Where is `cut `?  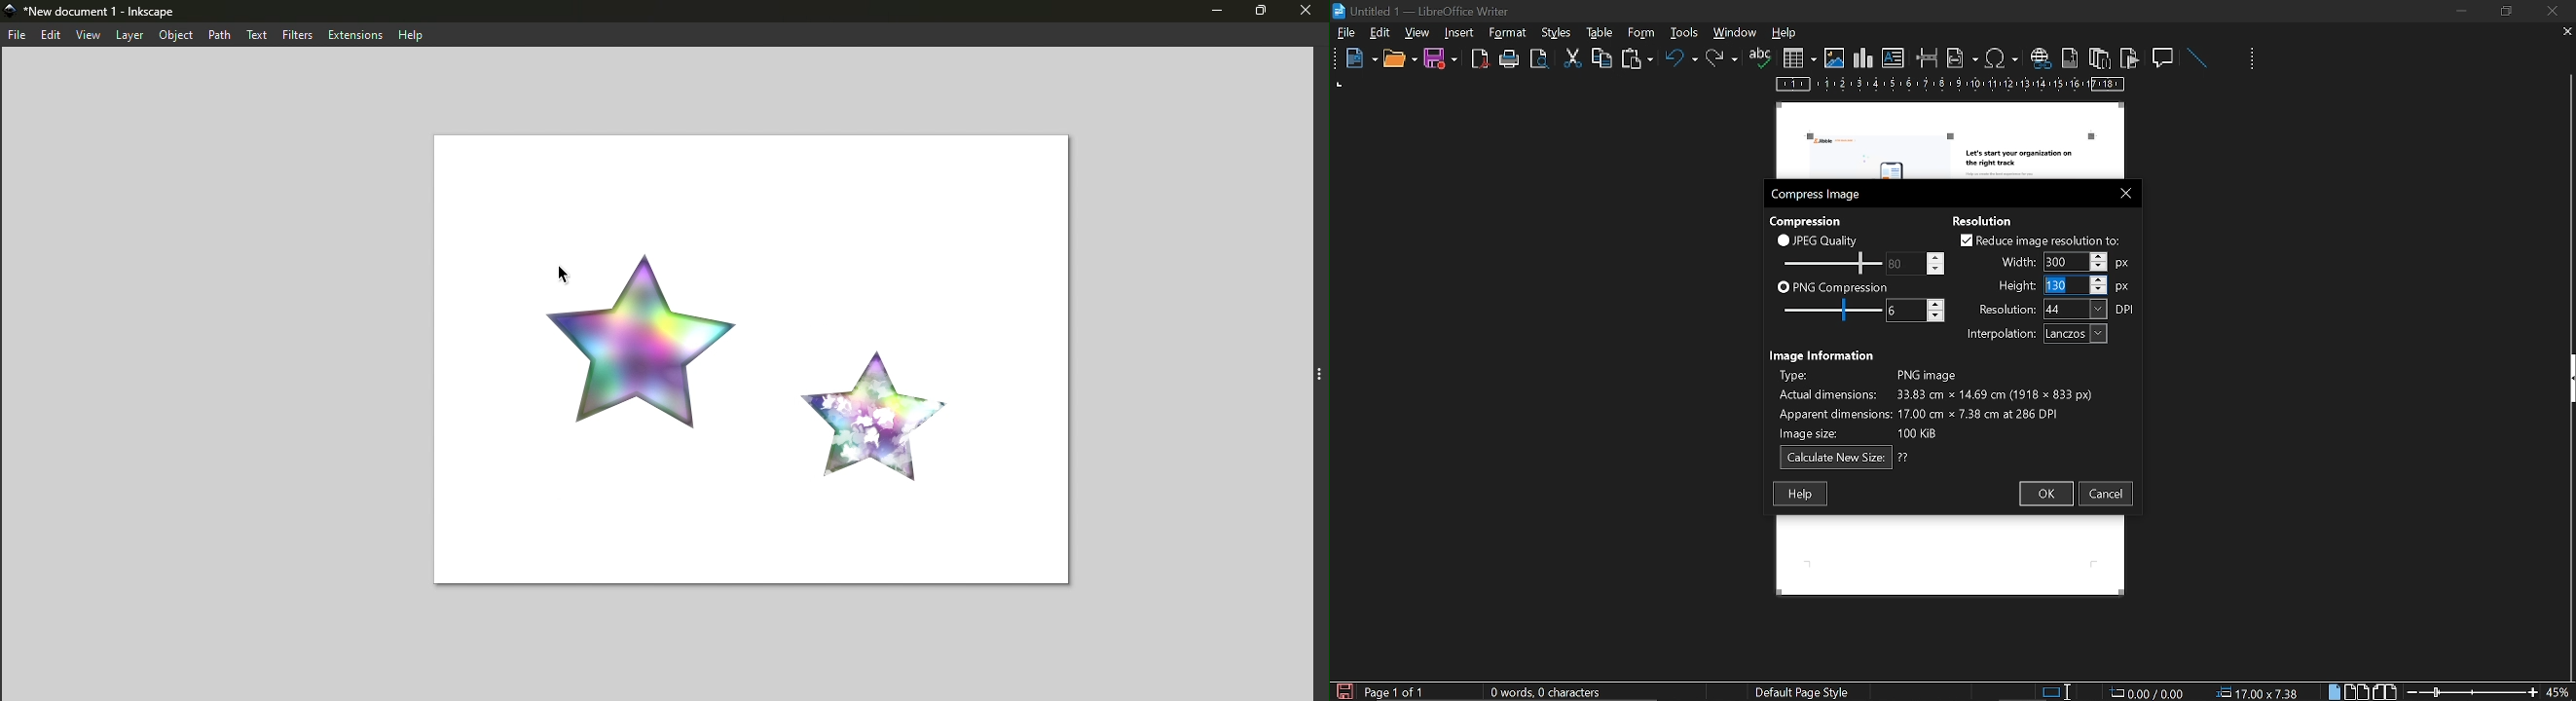
cut  is located at coordinates (1573, 58).